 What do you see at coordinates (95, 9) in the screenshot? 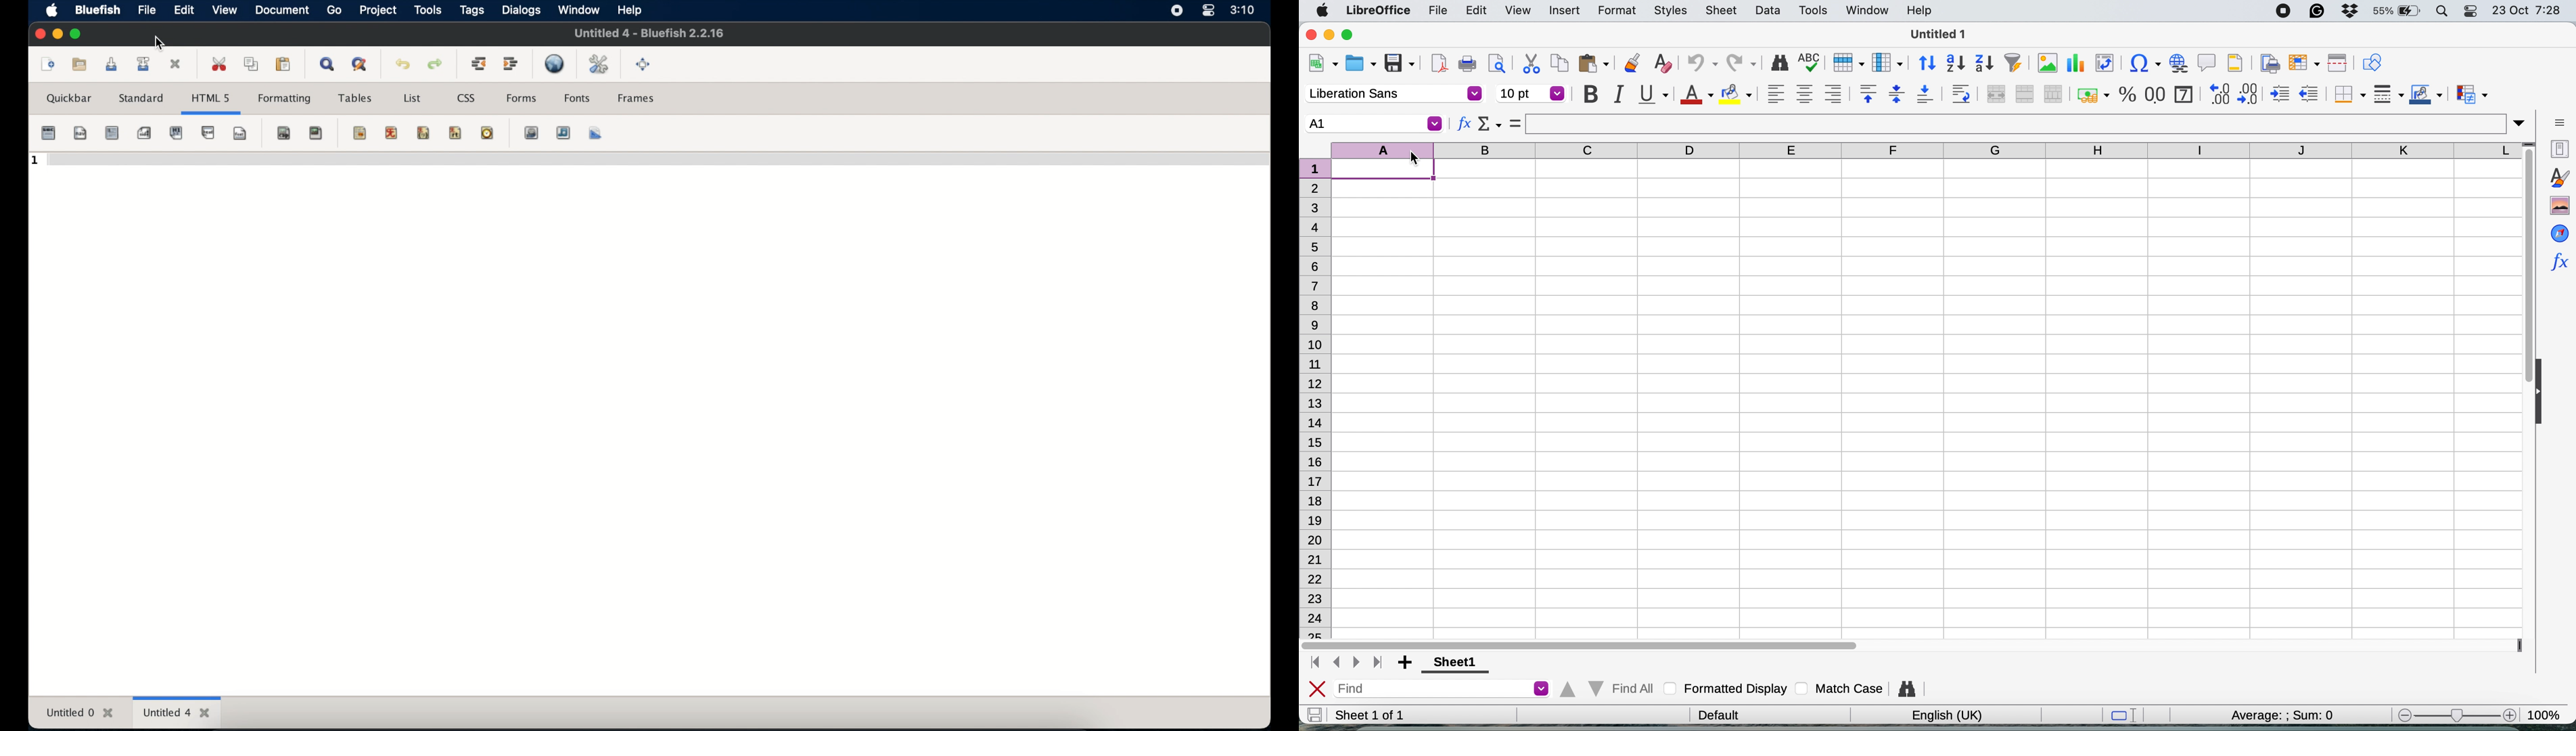
I see `bluefish` at bounding box center [95, 9].